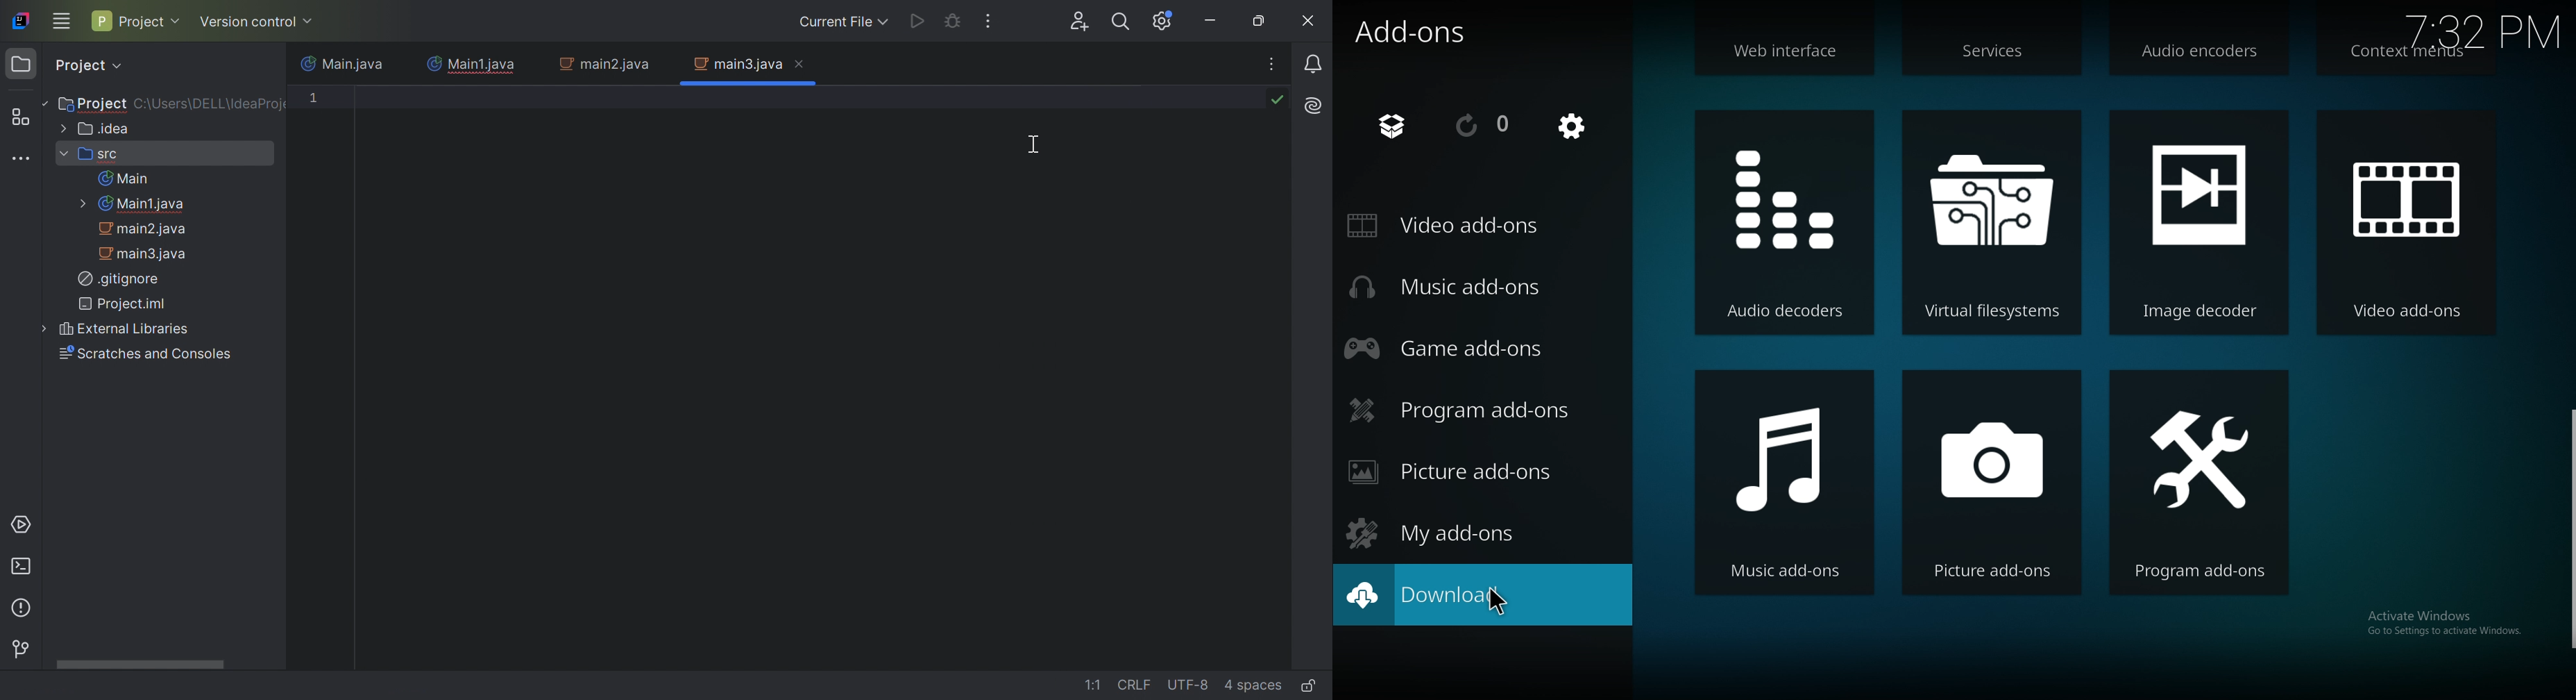  Describe the element at coordinates (256, 19) in the screenshot. I see `Version Control` at that location.